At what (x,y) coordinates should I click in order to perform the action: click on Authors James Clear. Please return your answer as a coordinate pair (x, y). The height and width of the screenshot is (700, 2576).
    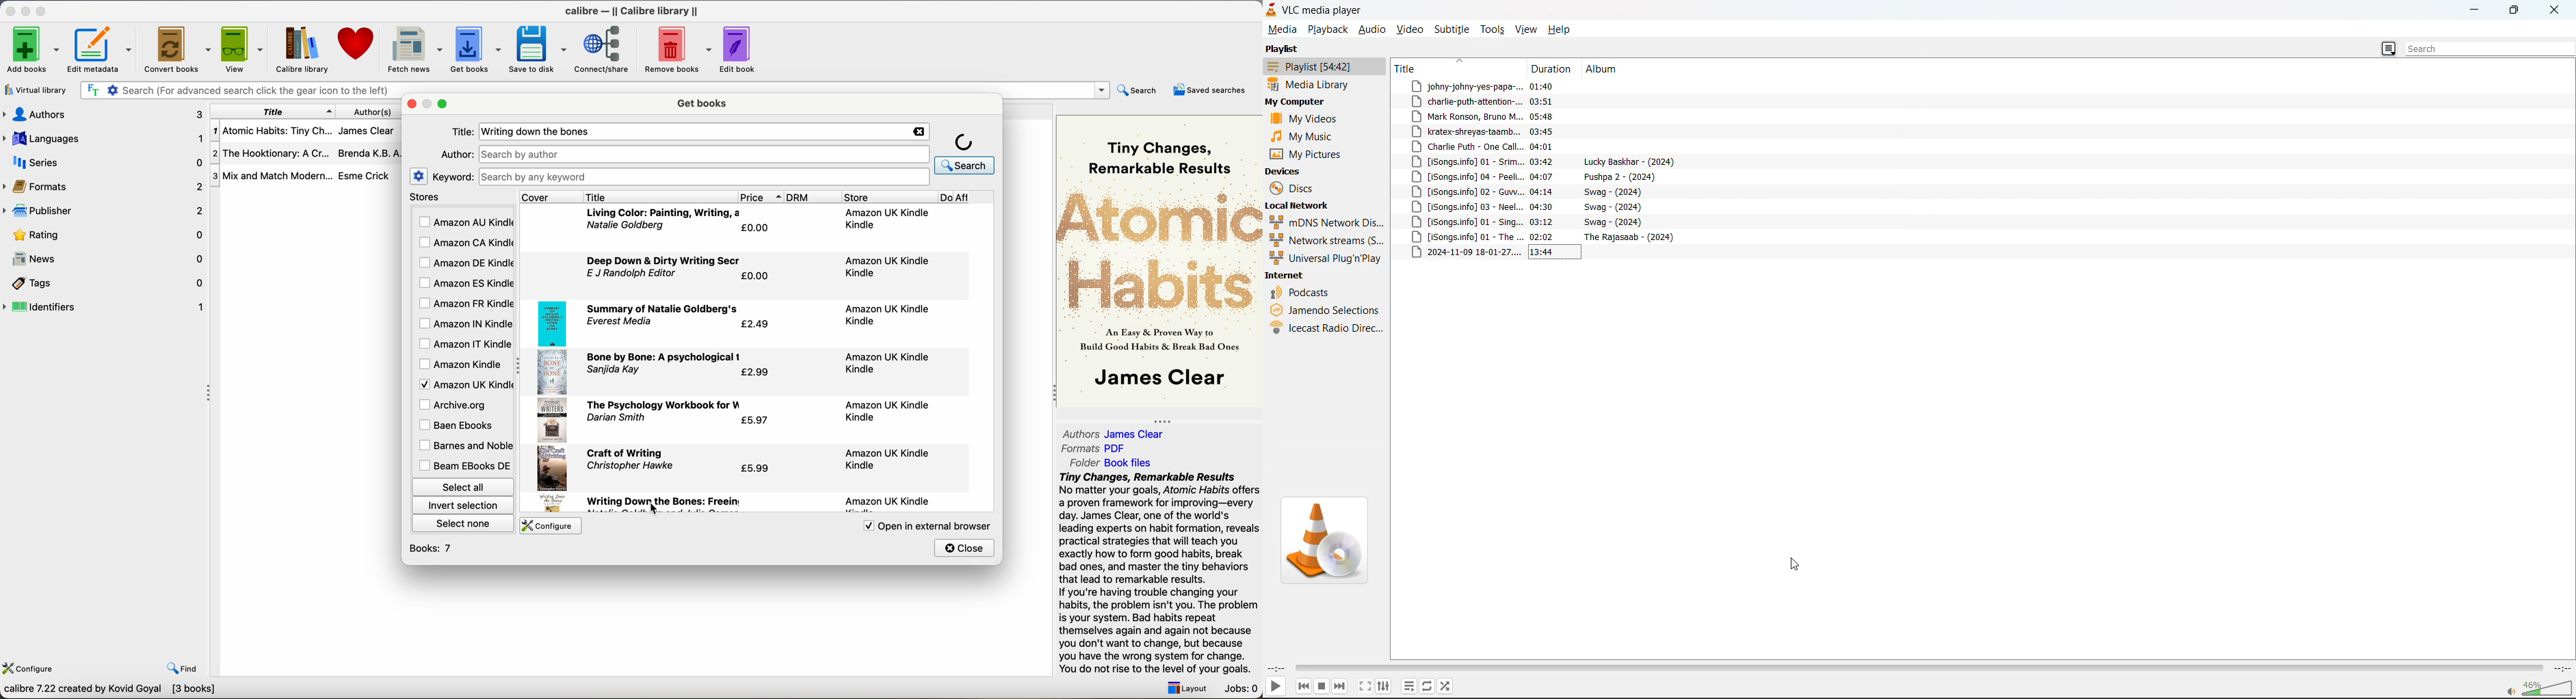
    Looking at the image, I should click on (1114, 434).